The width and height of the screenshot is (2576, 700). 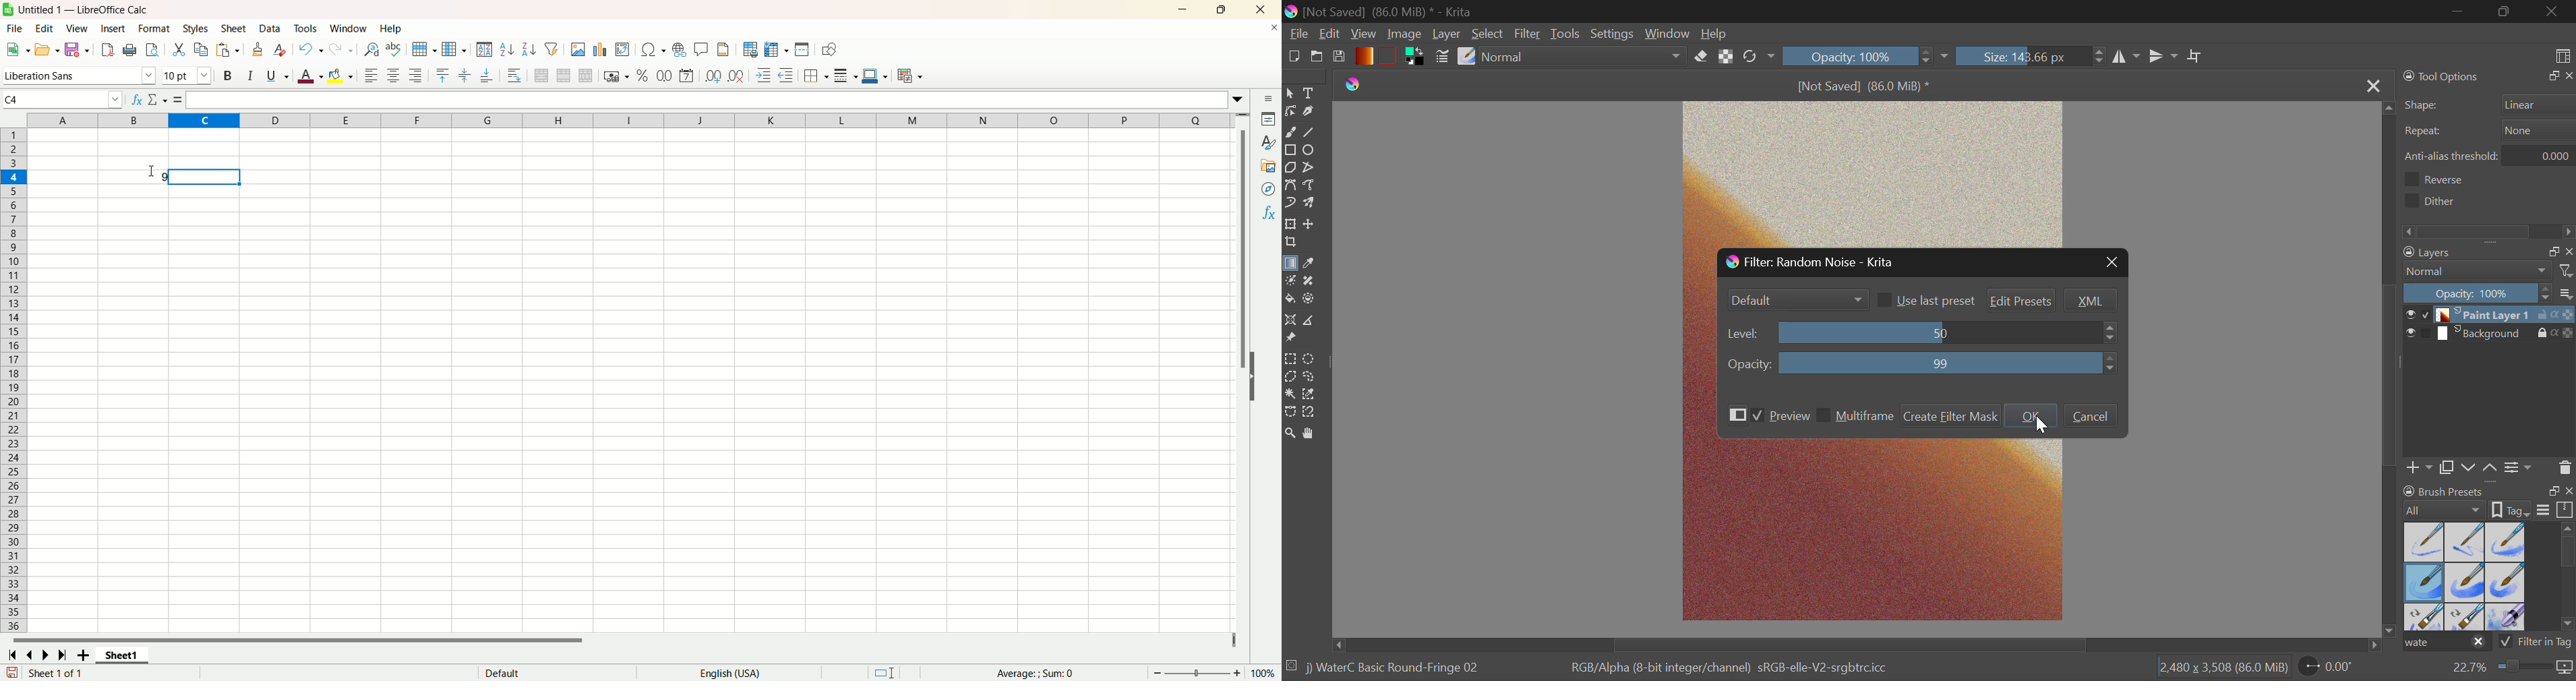 What do you see at coordinates (2550, 252) in the screenshot?
I see `copy ` at bounding box center [2550, 252].